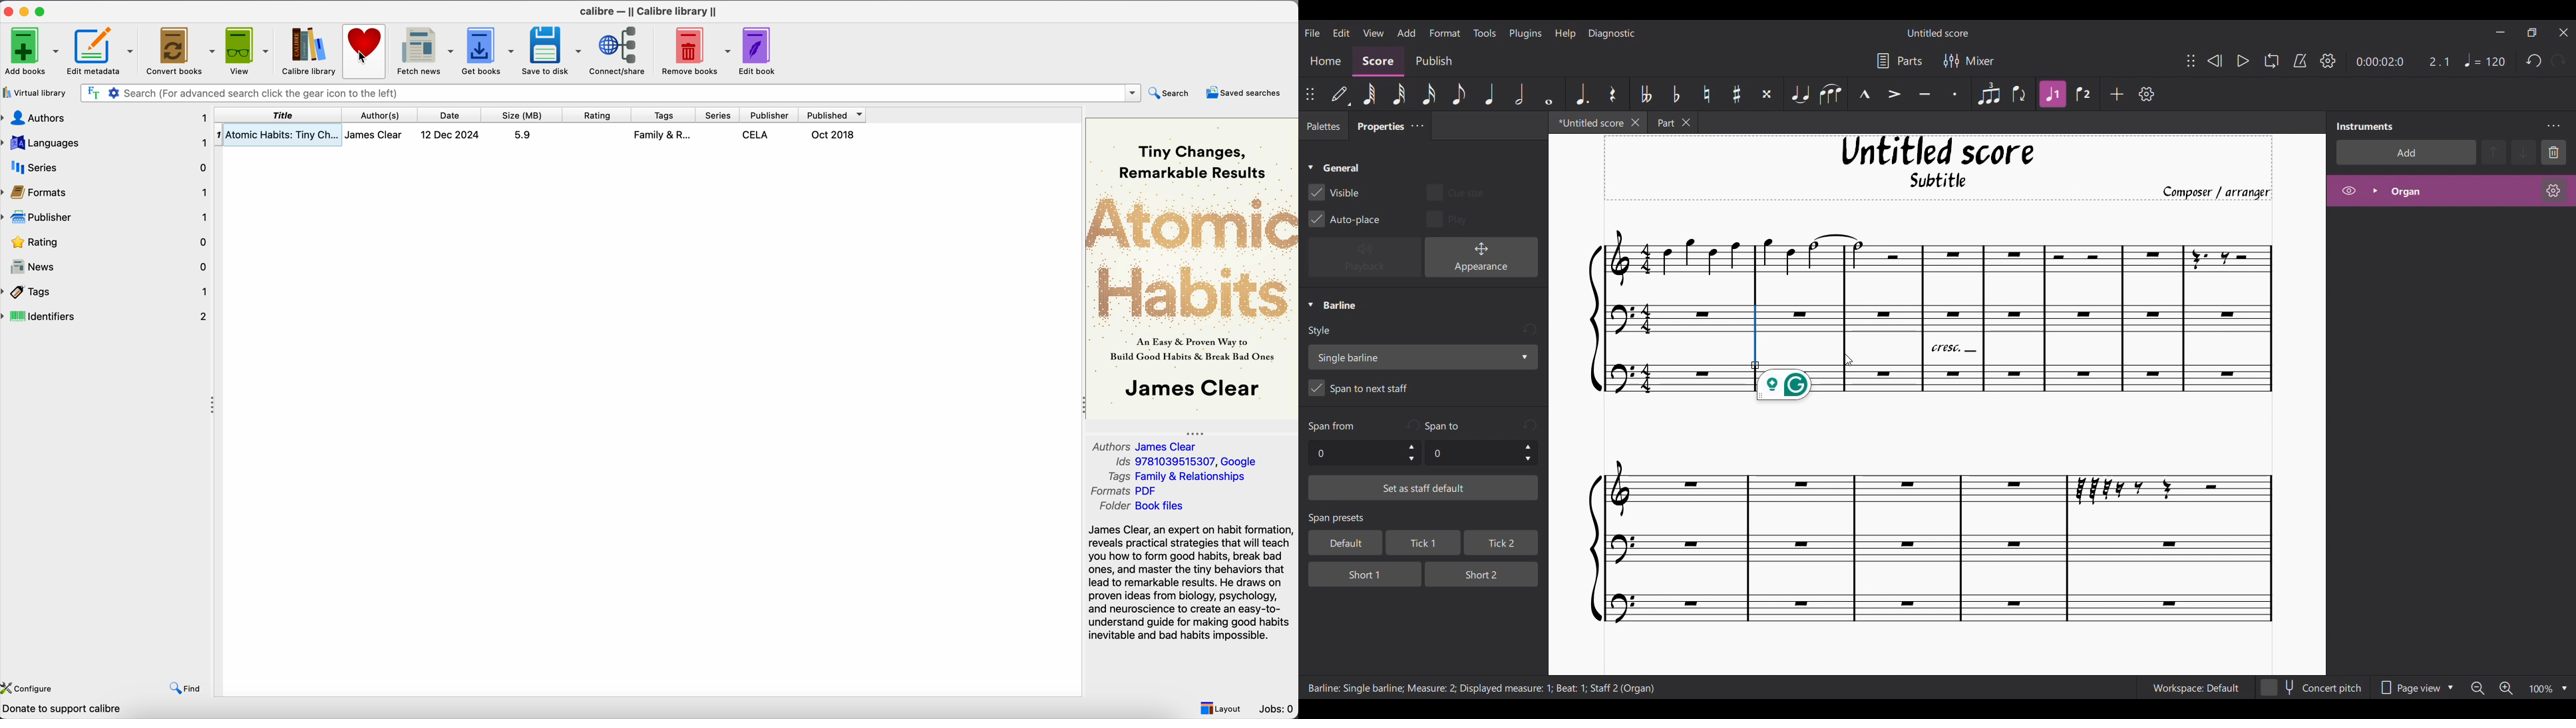 The width and height of the screenshot is (2576, 728). What do you see at coordinates (1312, 32) in the screenshot?
I see `File menu` at bounding box center [1312, 32].